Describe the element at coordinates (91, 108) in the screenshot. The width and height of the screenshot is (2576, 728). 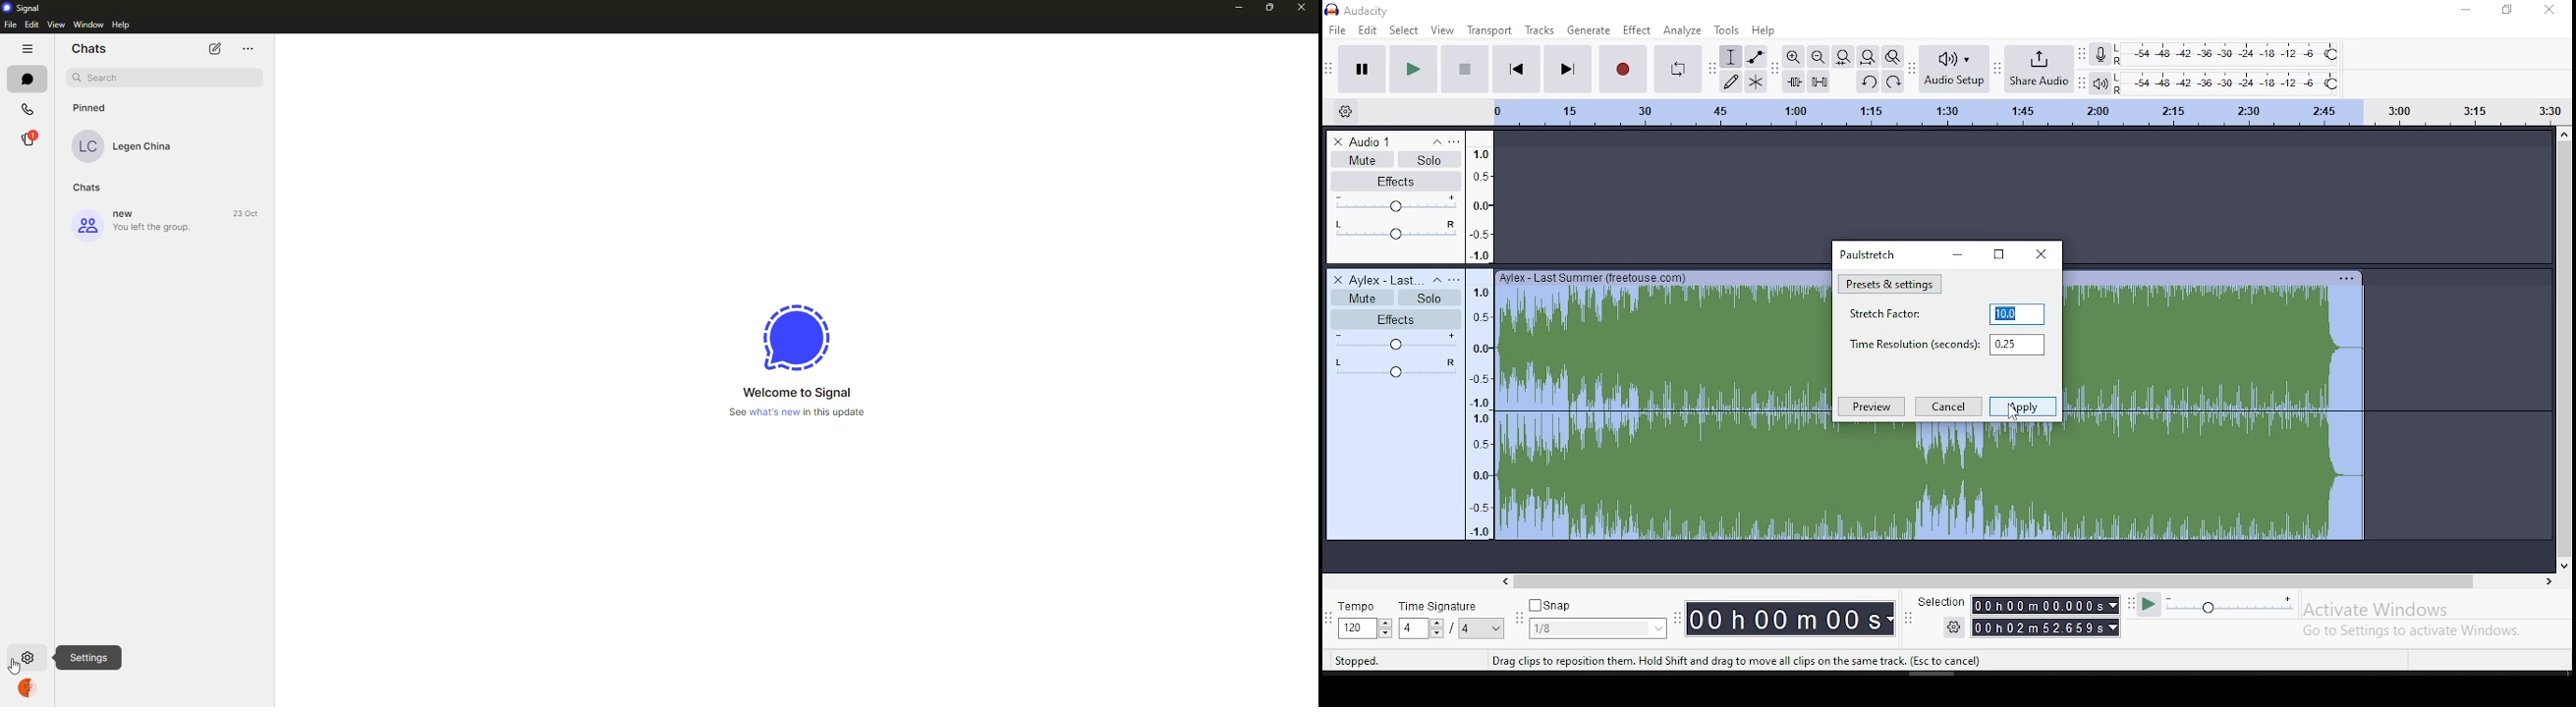
I see `Pinned` at that location.